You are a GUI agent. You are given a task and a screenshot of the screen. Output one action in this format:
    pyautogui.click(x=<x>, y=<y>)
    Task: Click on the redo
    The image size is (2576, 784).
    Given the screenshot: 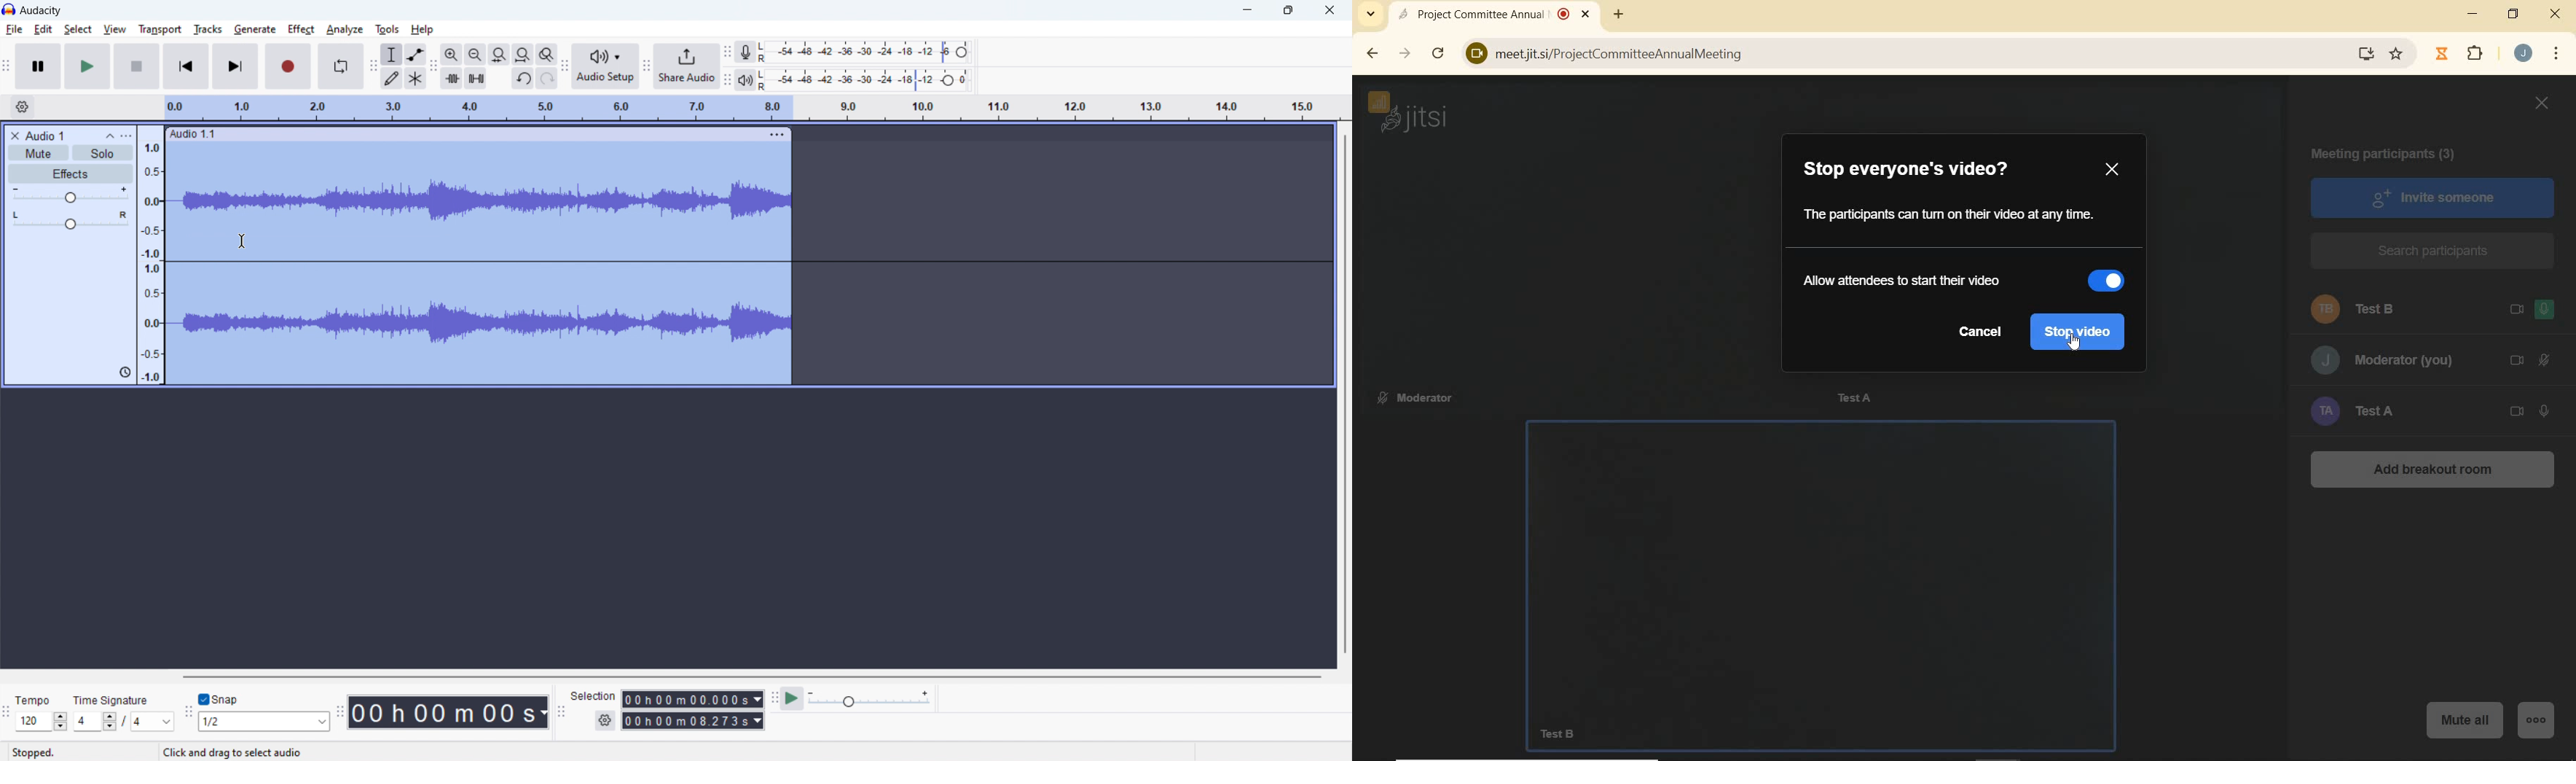 What is the action you would take?
    pyautogui.click(x=546, y=78)
    